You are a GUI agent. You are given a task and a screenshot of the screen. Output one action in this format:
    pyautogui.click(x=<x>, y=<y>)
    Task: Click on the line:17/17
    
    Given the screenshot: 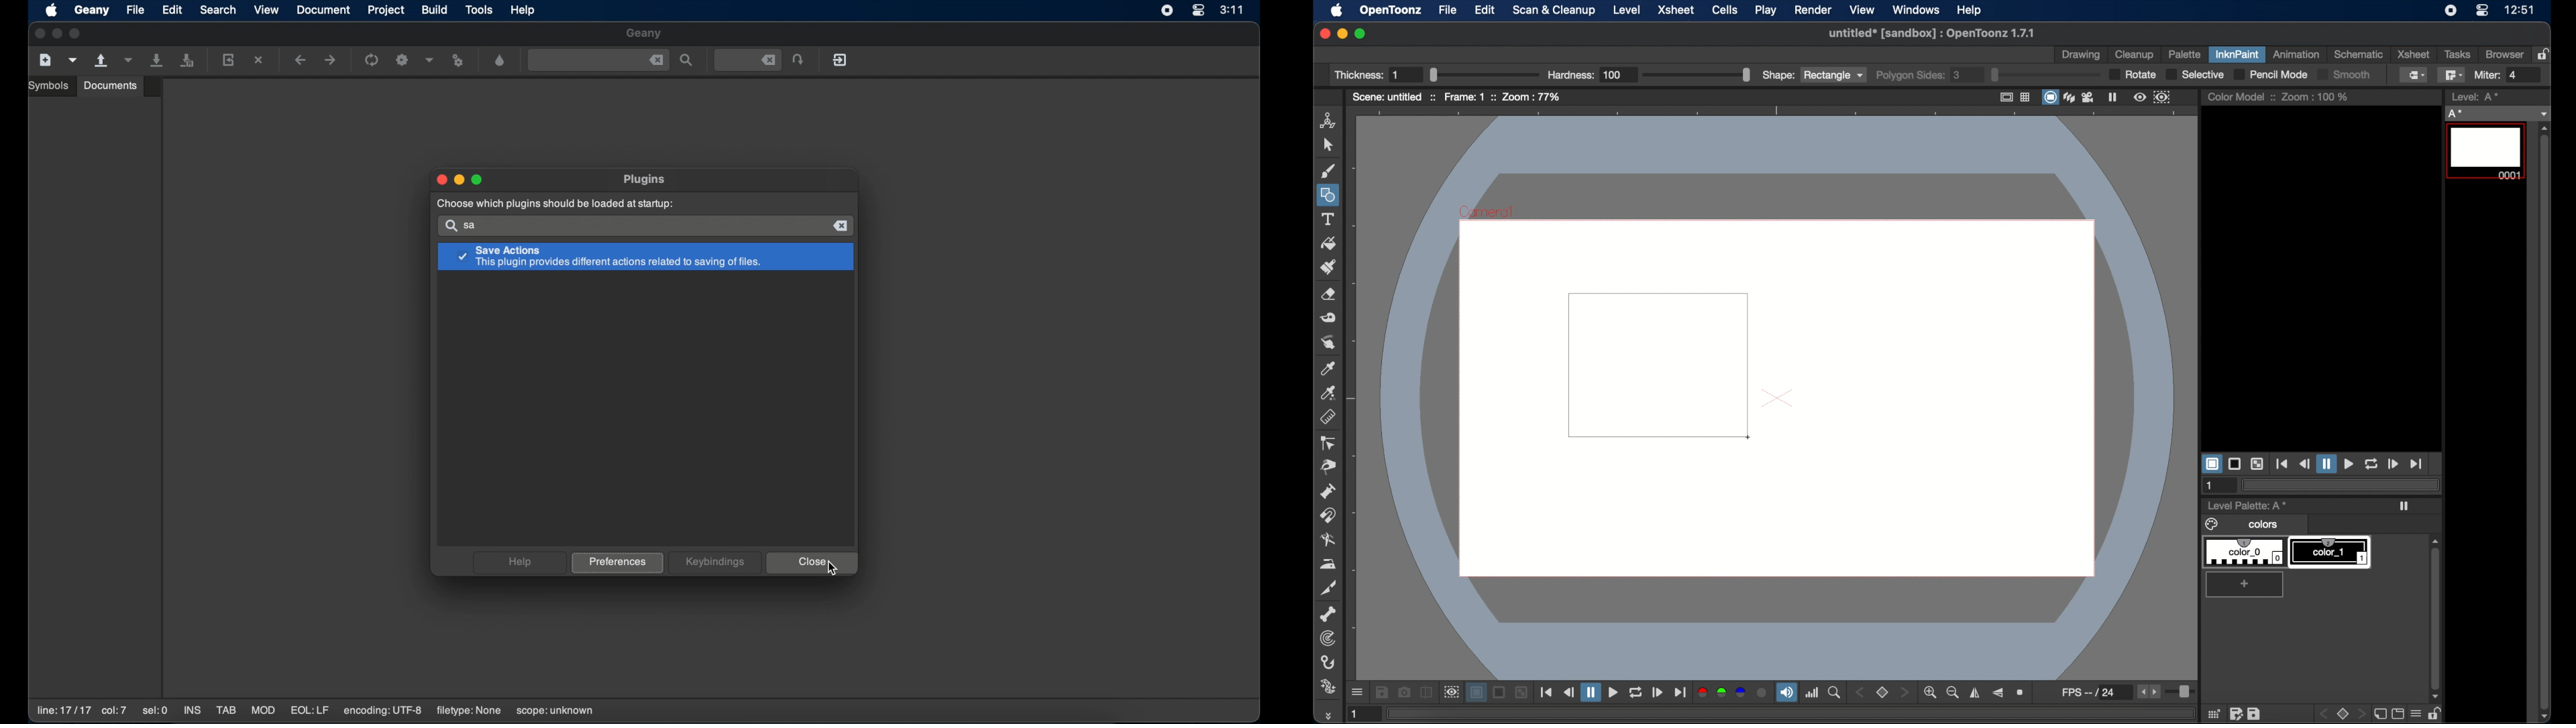 What is the action you would take?
    pyautogui.click(x=62, y=711)
    